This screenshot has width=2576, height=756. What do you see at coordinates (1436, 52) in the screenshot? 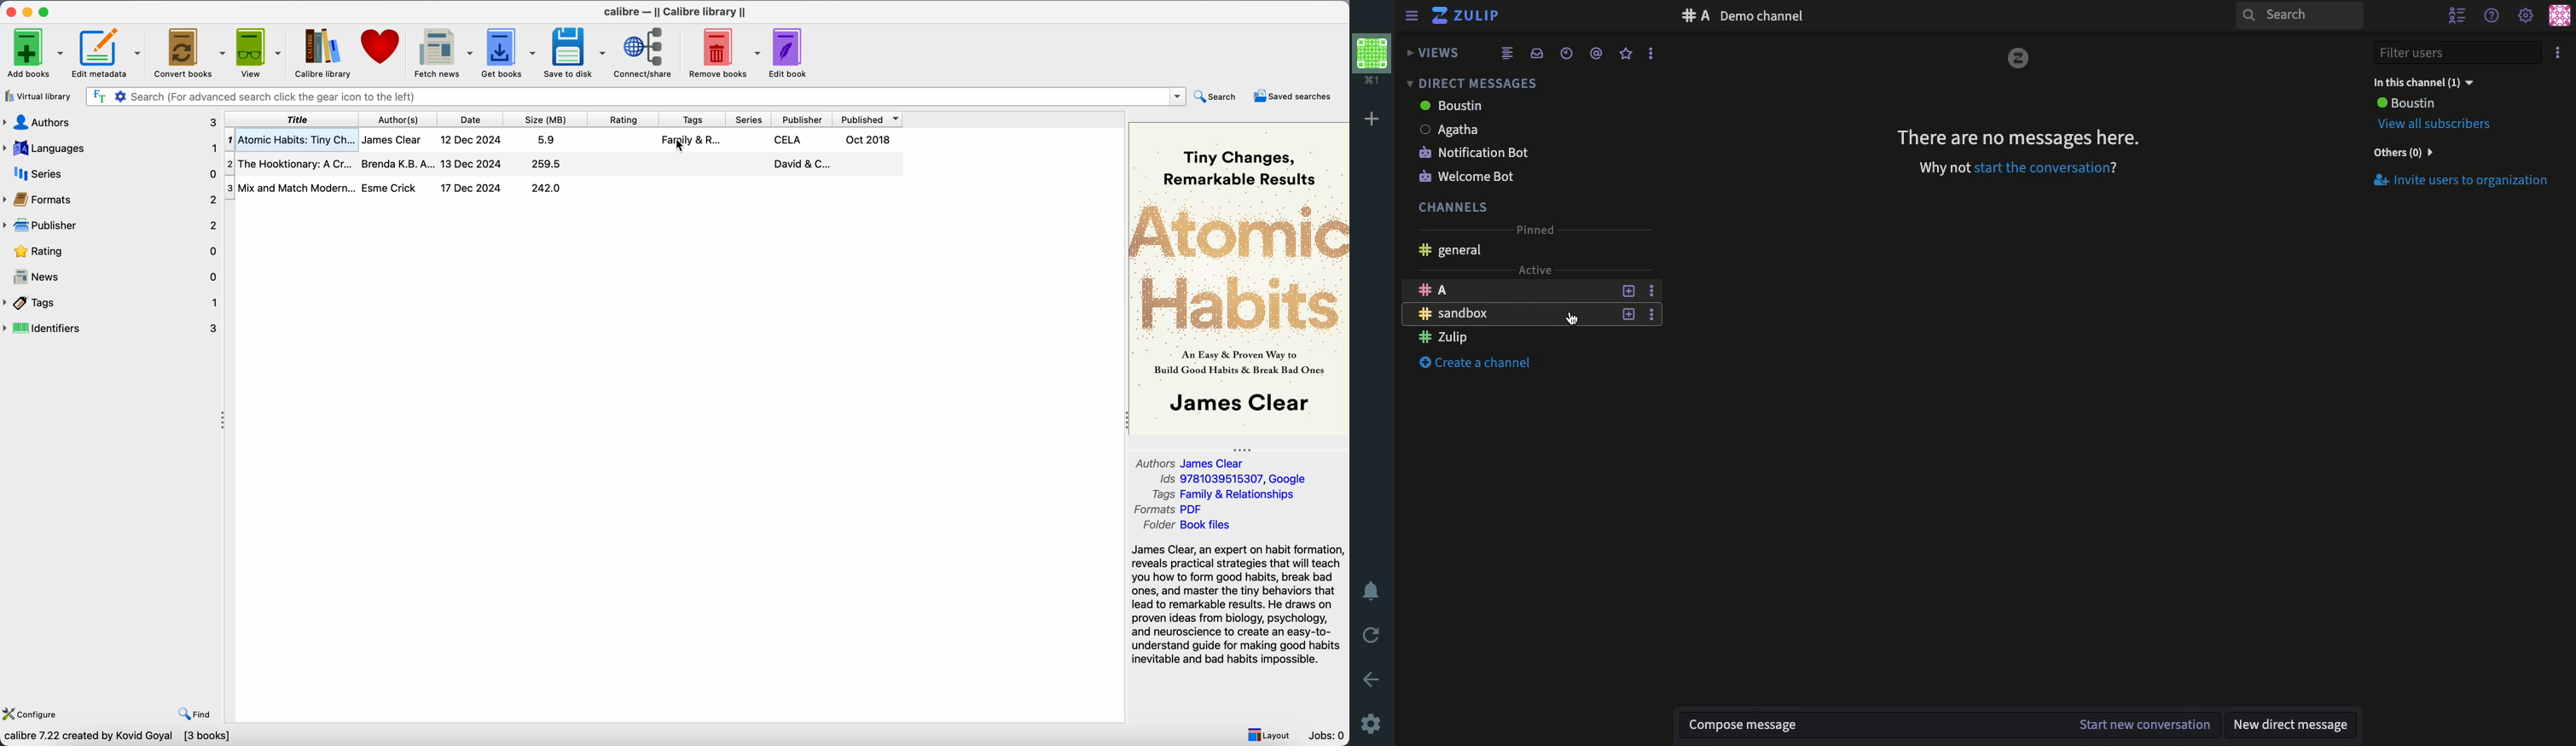
I see `Views` at bounding box center [1436, 52].